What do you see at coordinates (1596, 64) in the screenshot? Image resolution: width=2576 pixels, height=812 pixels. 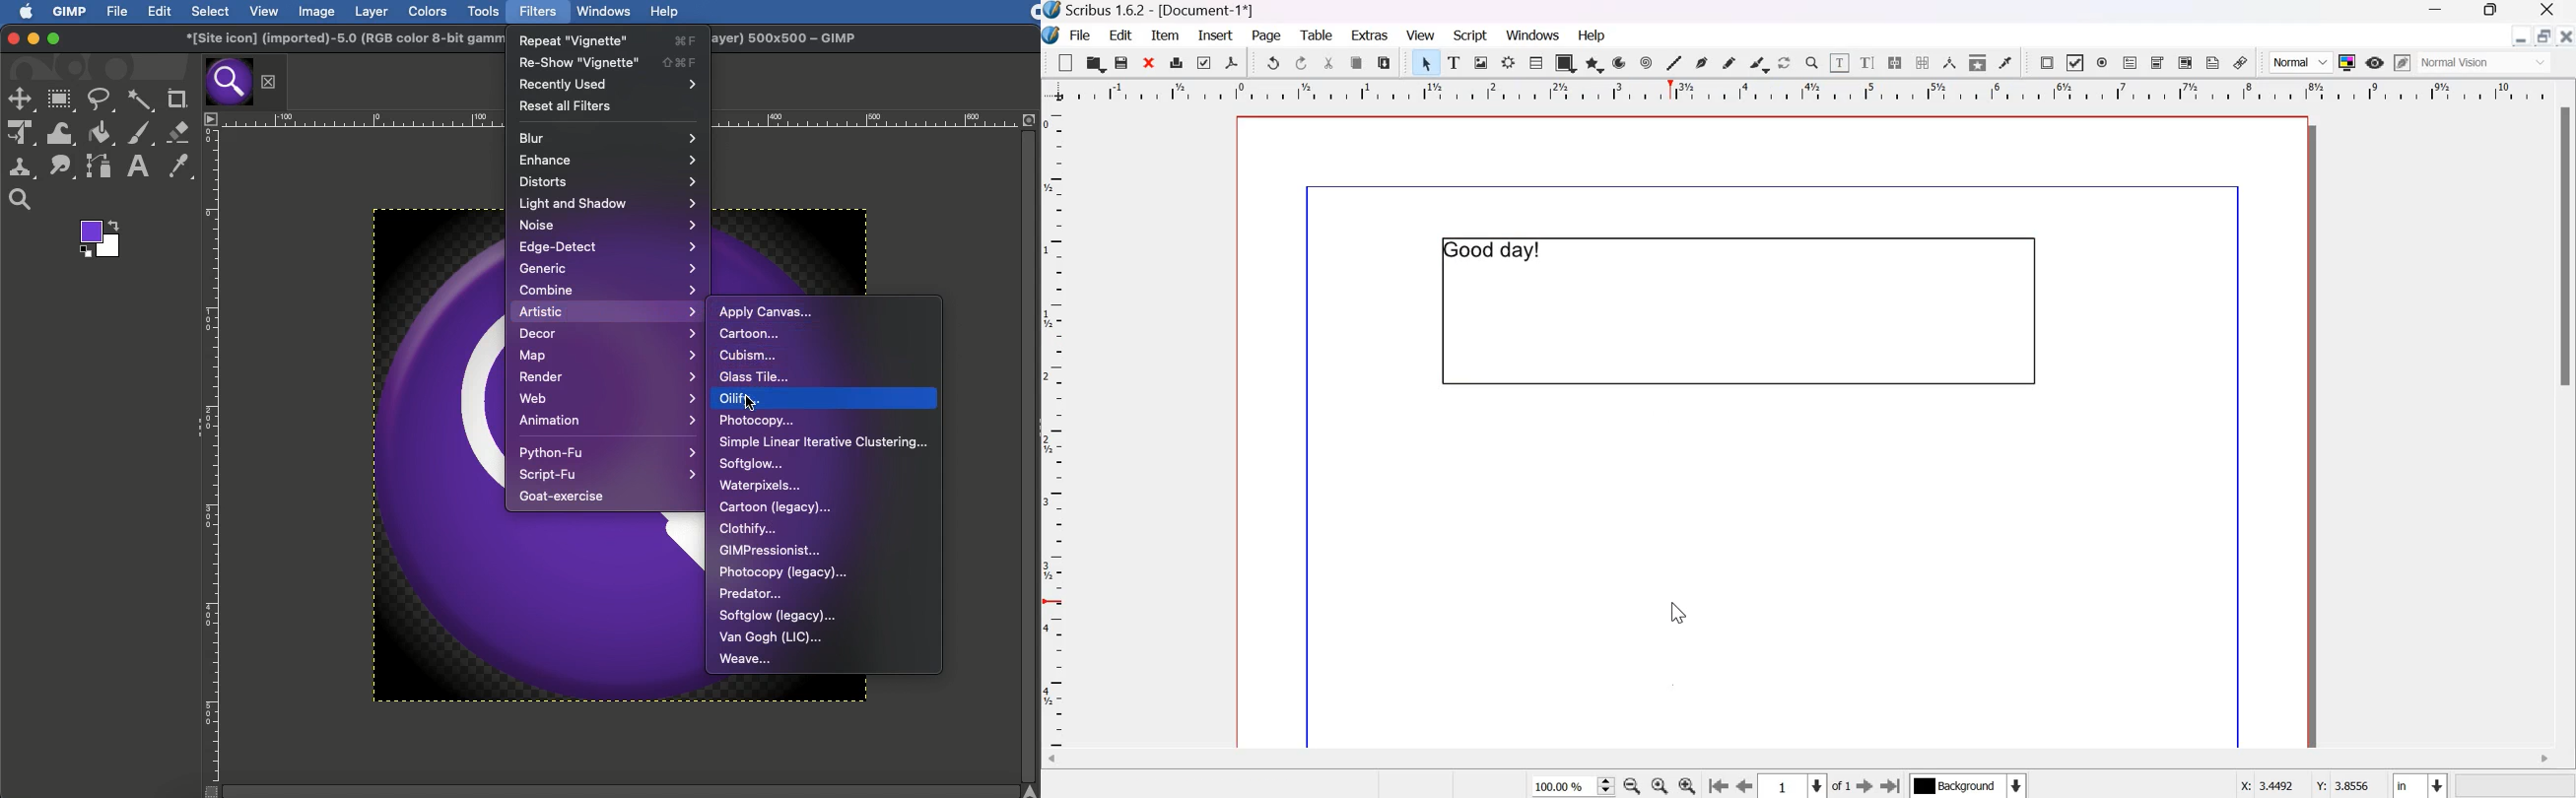 I see `polygon` at bounding box center [1596, 64].